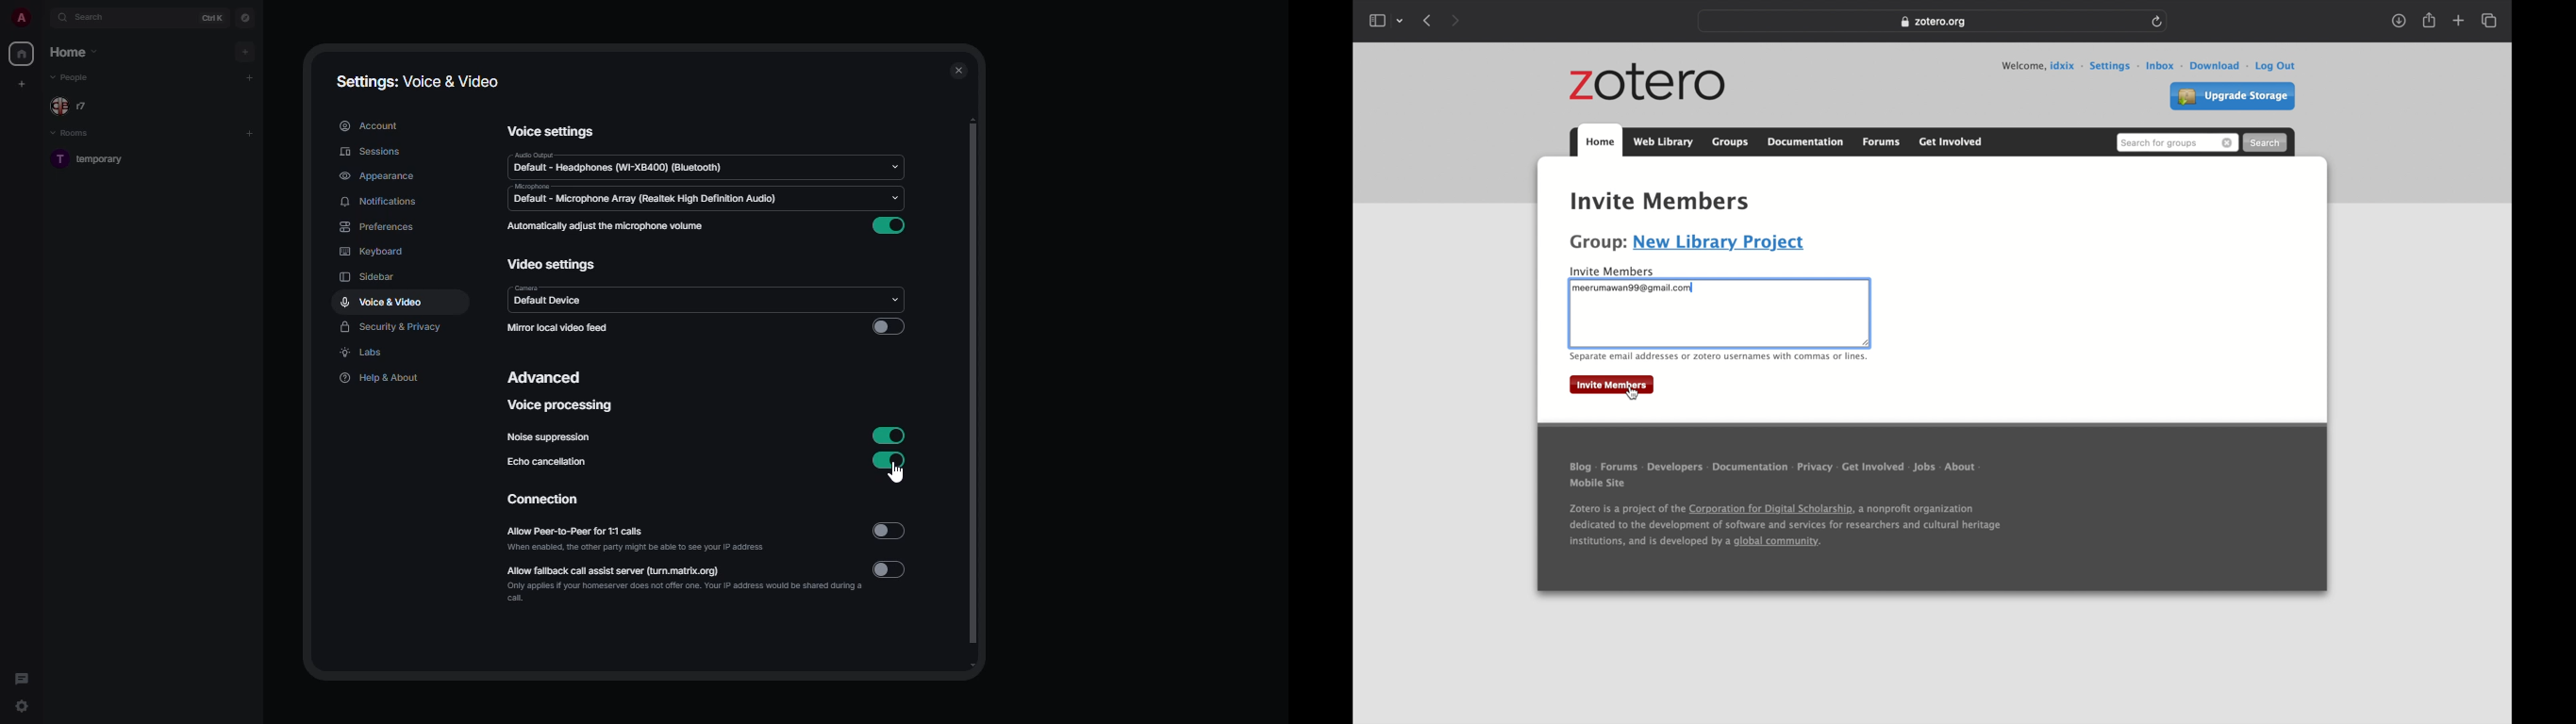  What do you see at coordinates (1950, 140) in the screenshot?
I see `get involved` at bounding box center [1950, 140].